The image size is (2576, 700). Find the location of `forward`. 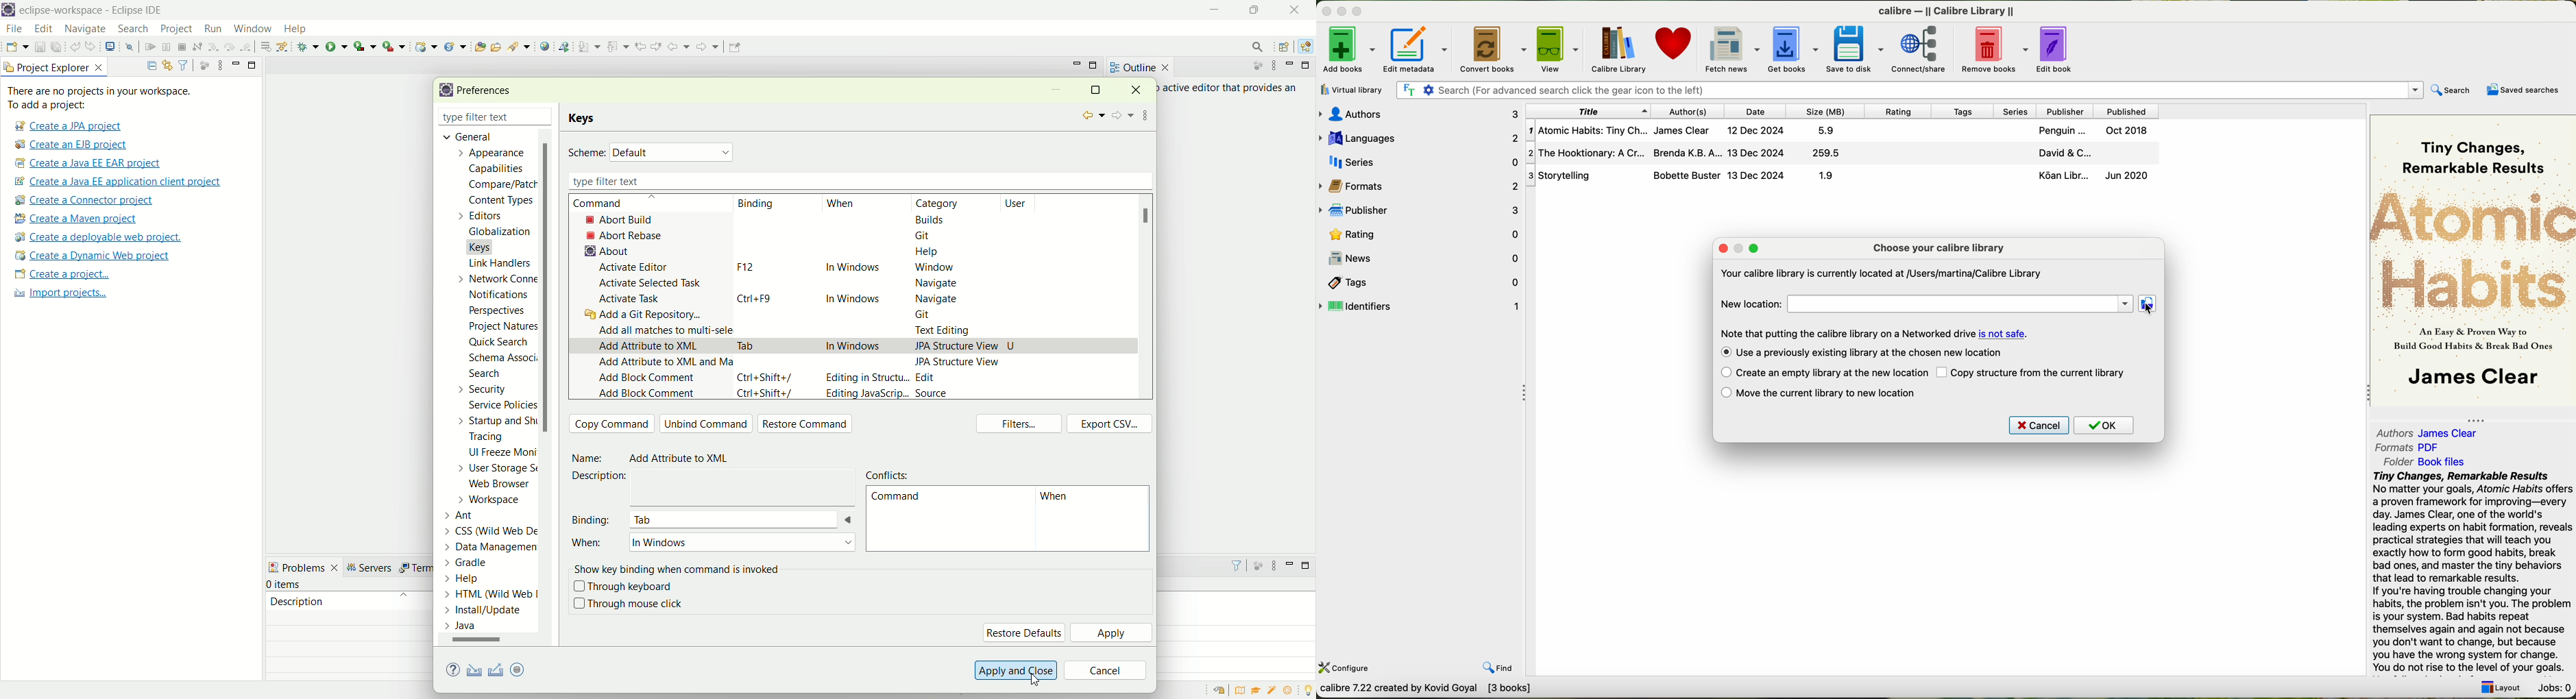

forward is located at coordinates (1121, 116).